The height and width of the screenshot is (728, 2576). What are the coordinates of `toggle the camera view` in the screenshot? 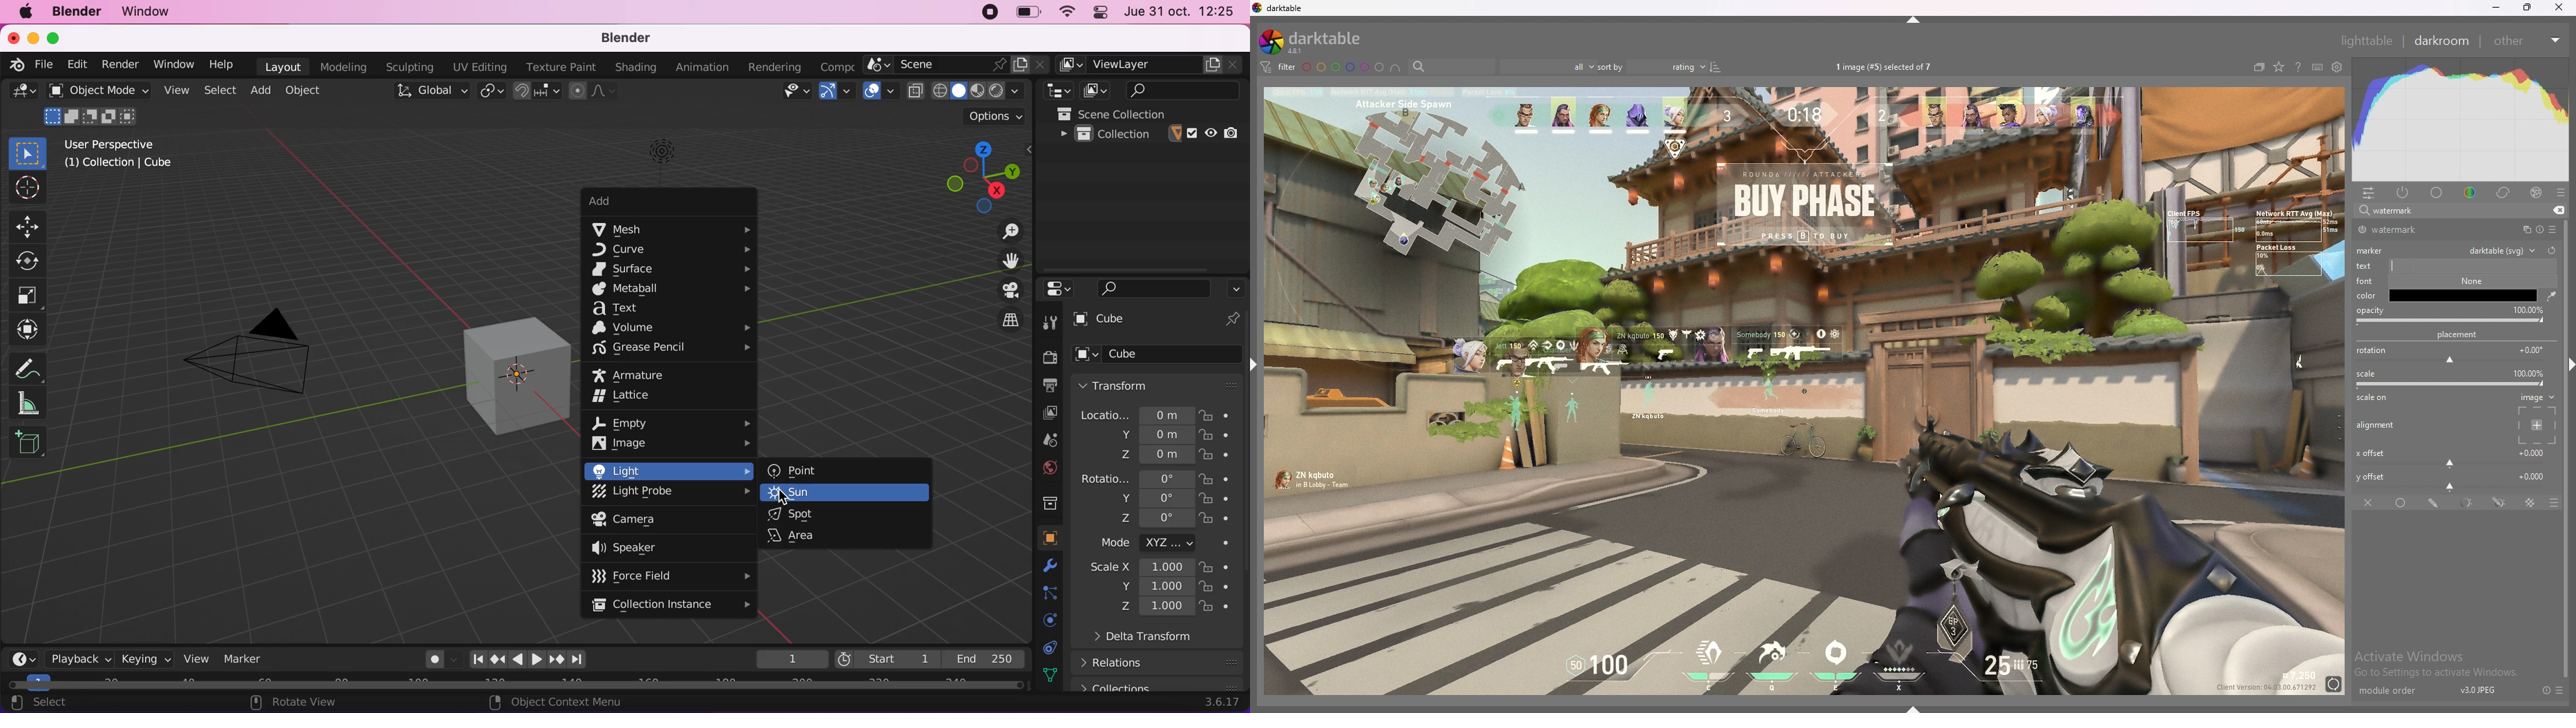 It's located at (1001, 290).